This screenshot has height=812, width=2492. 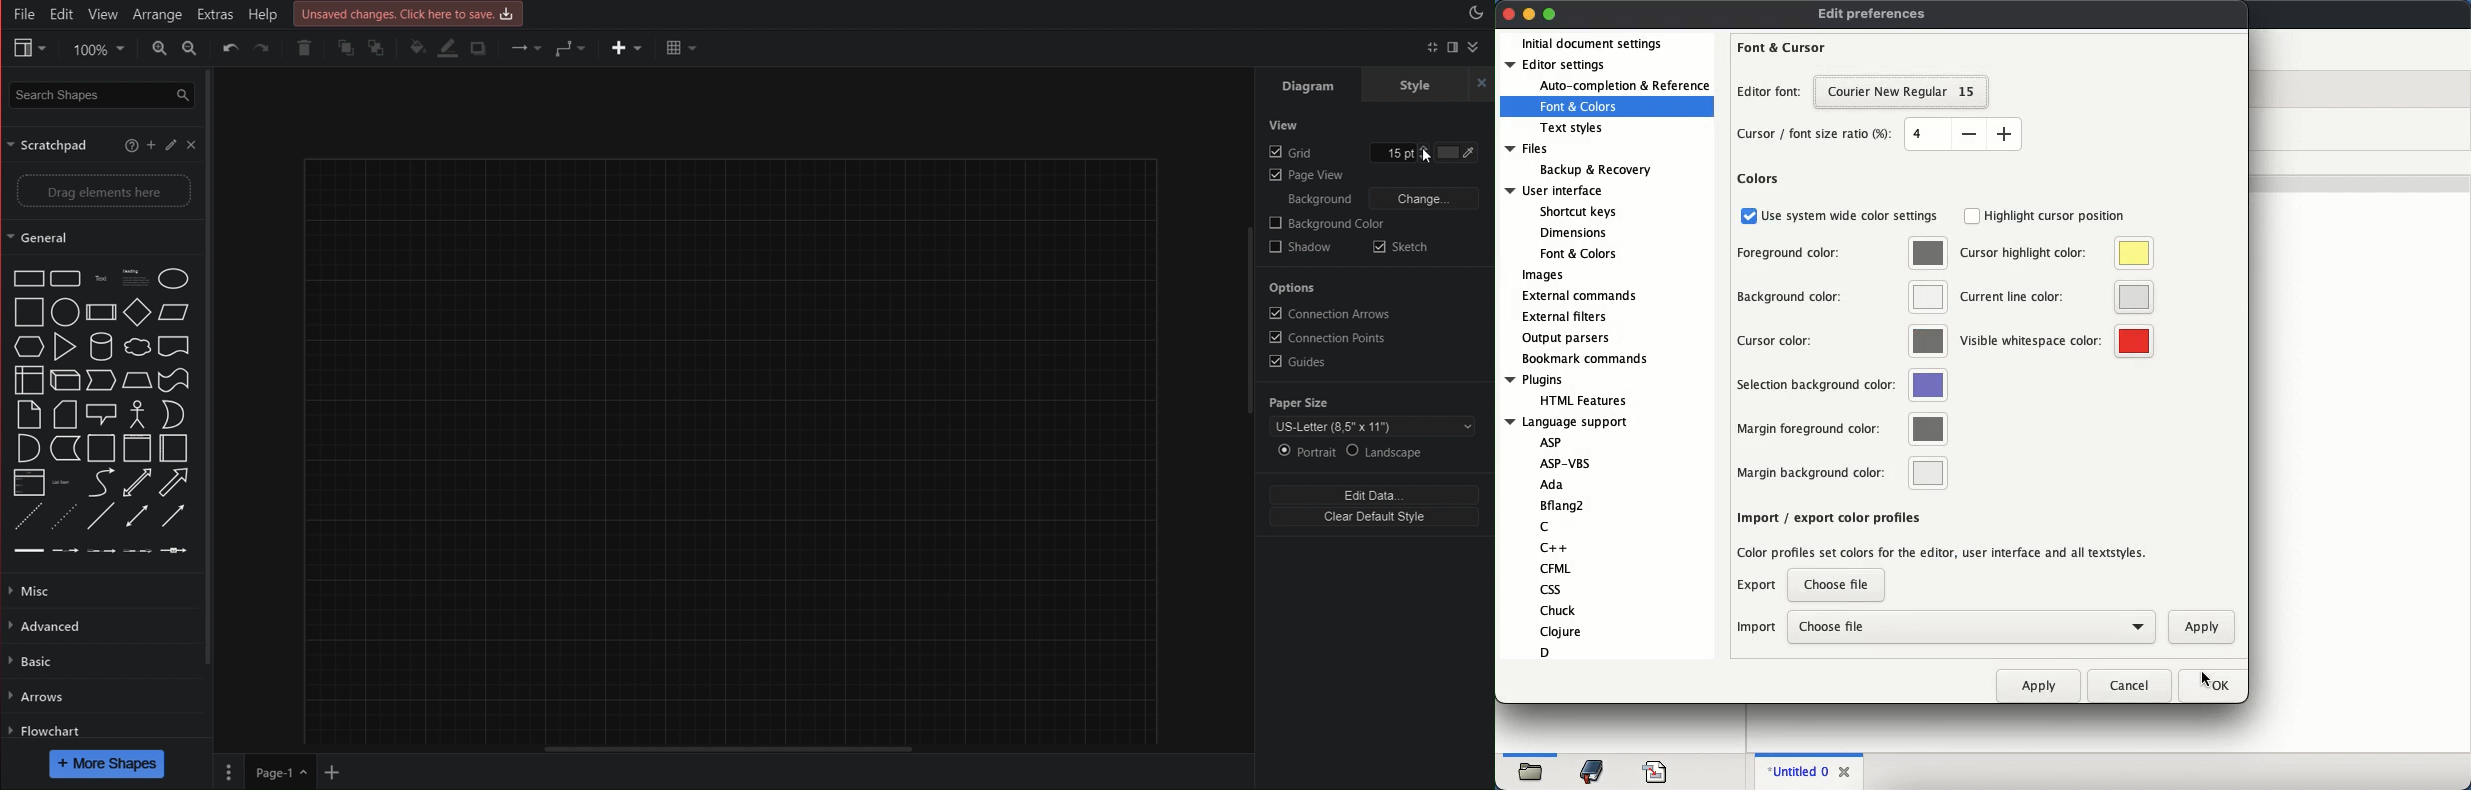 I want to click on Edit, so click(x=64, y=14).